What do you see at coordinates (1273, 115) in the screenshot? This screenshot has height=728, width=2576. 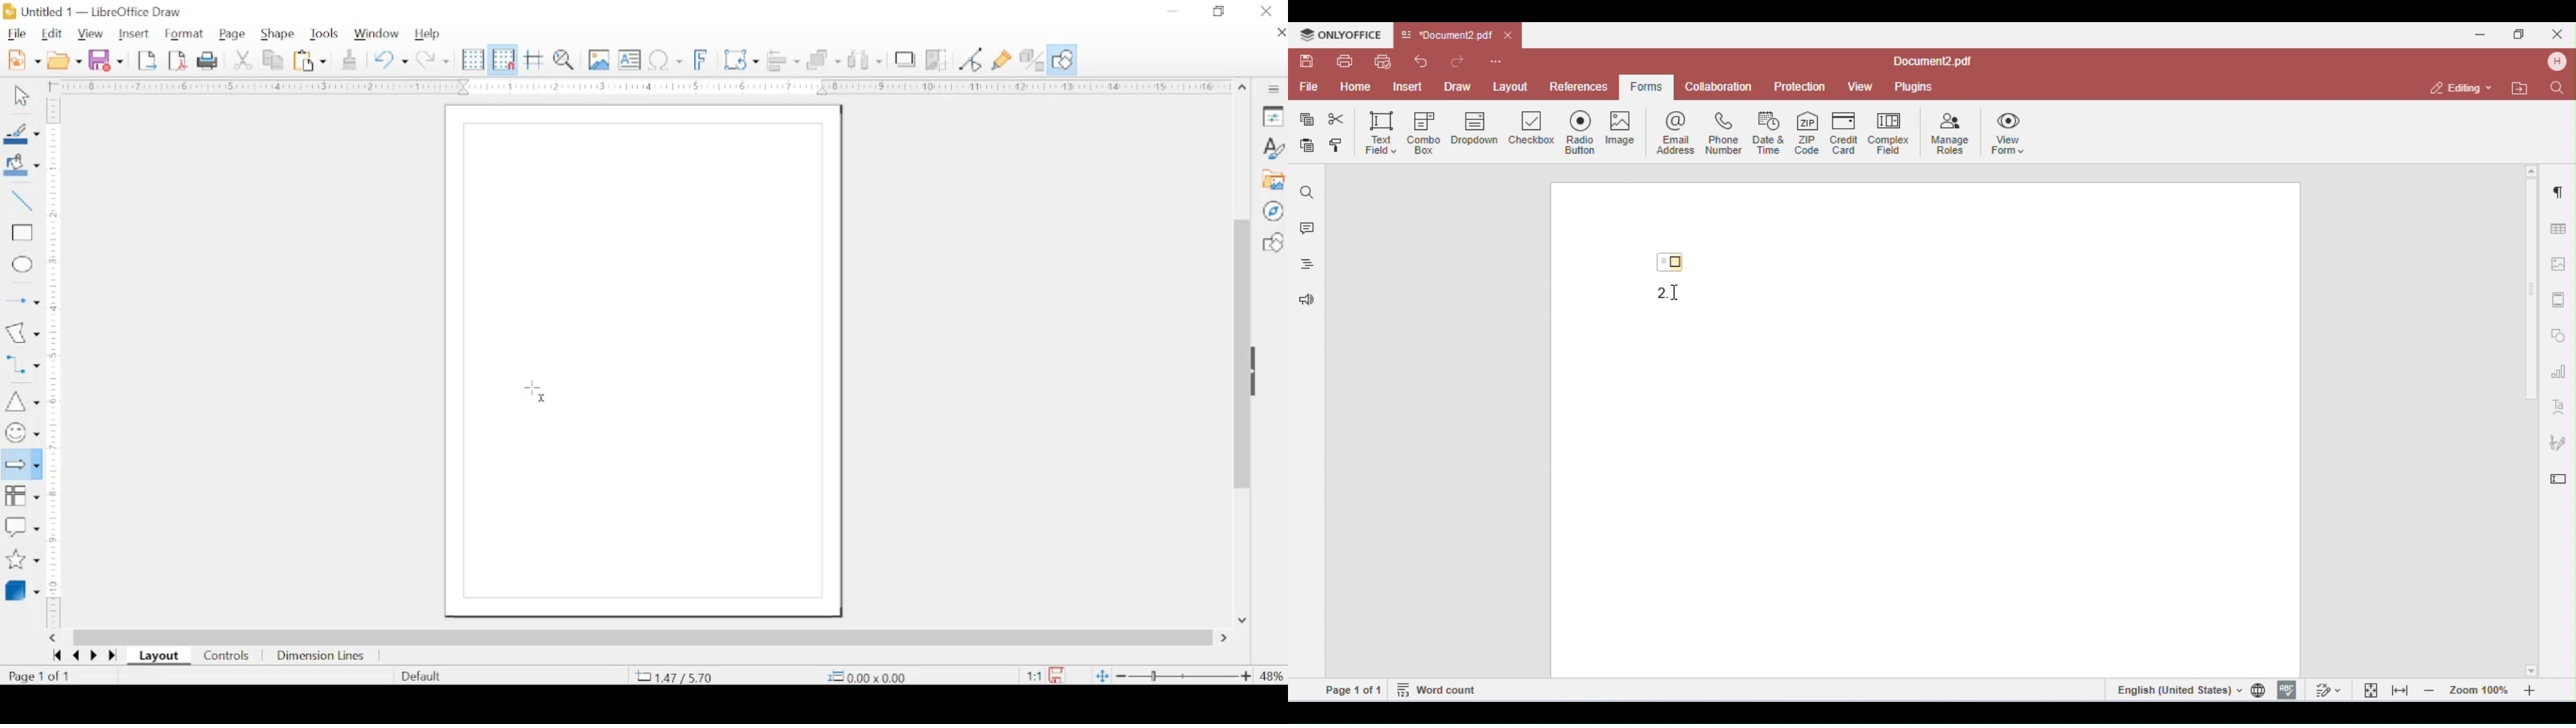 I see `properties` at bounding box center [1273, 115].